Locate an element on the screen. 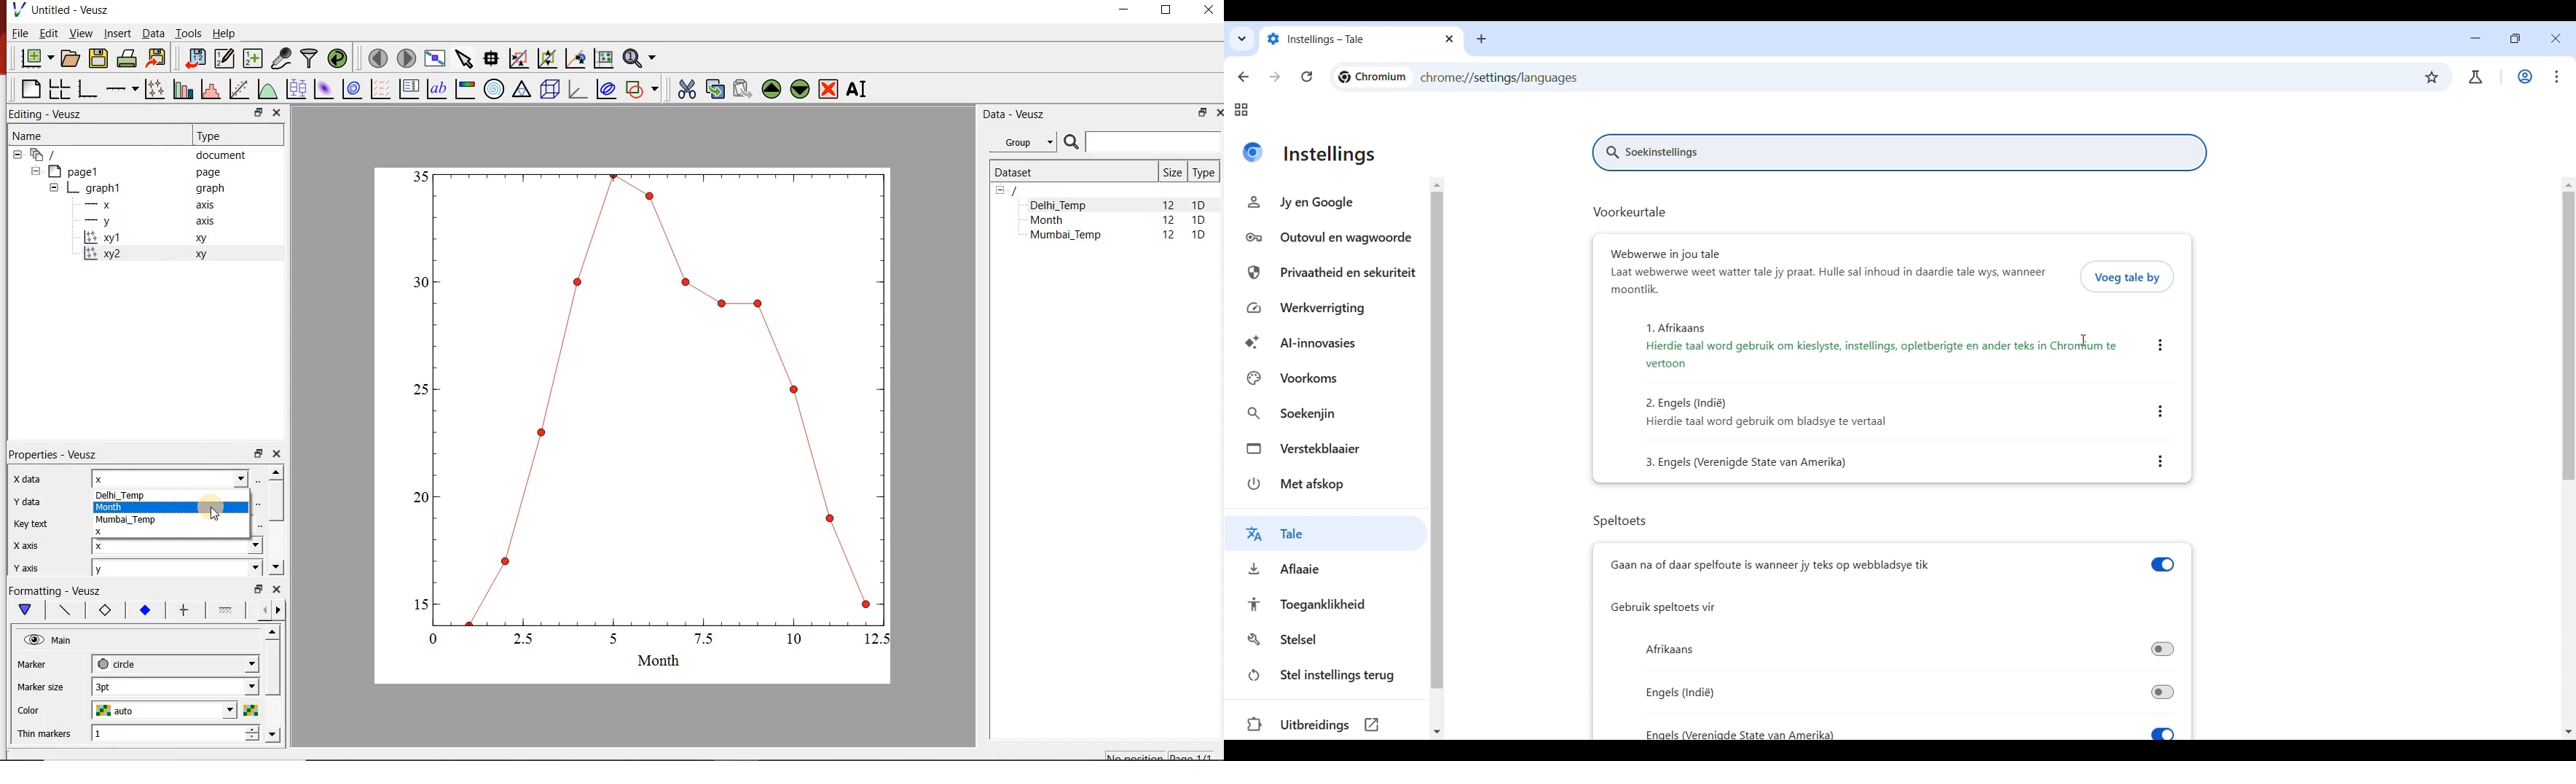  Data - Veusz is located at coordinates (1016, 114).